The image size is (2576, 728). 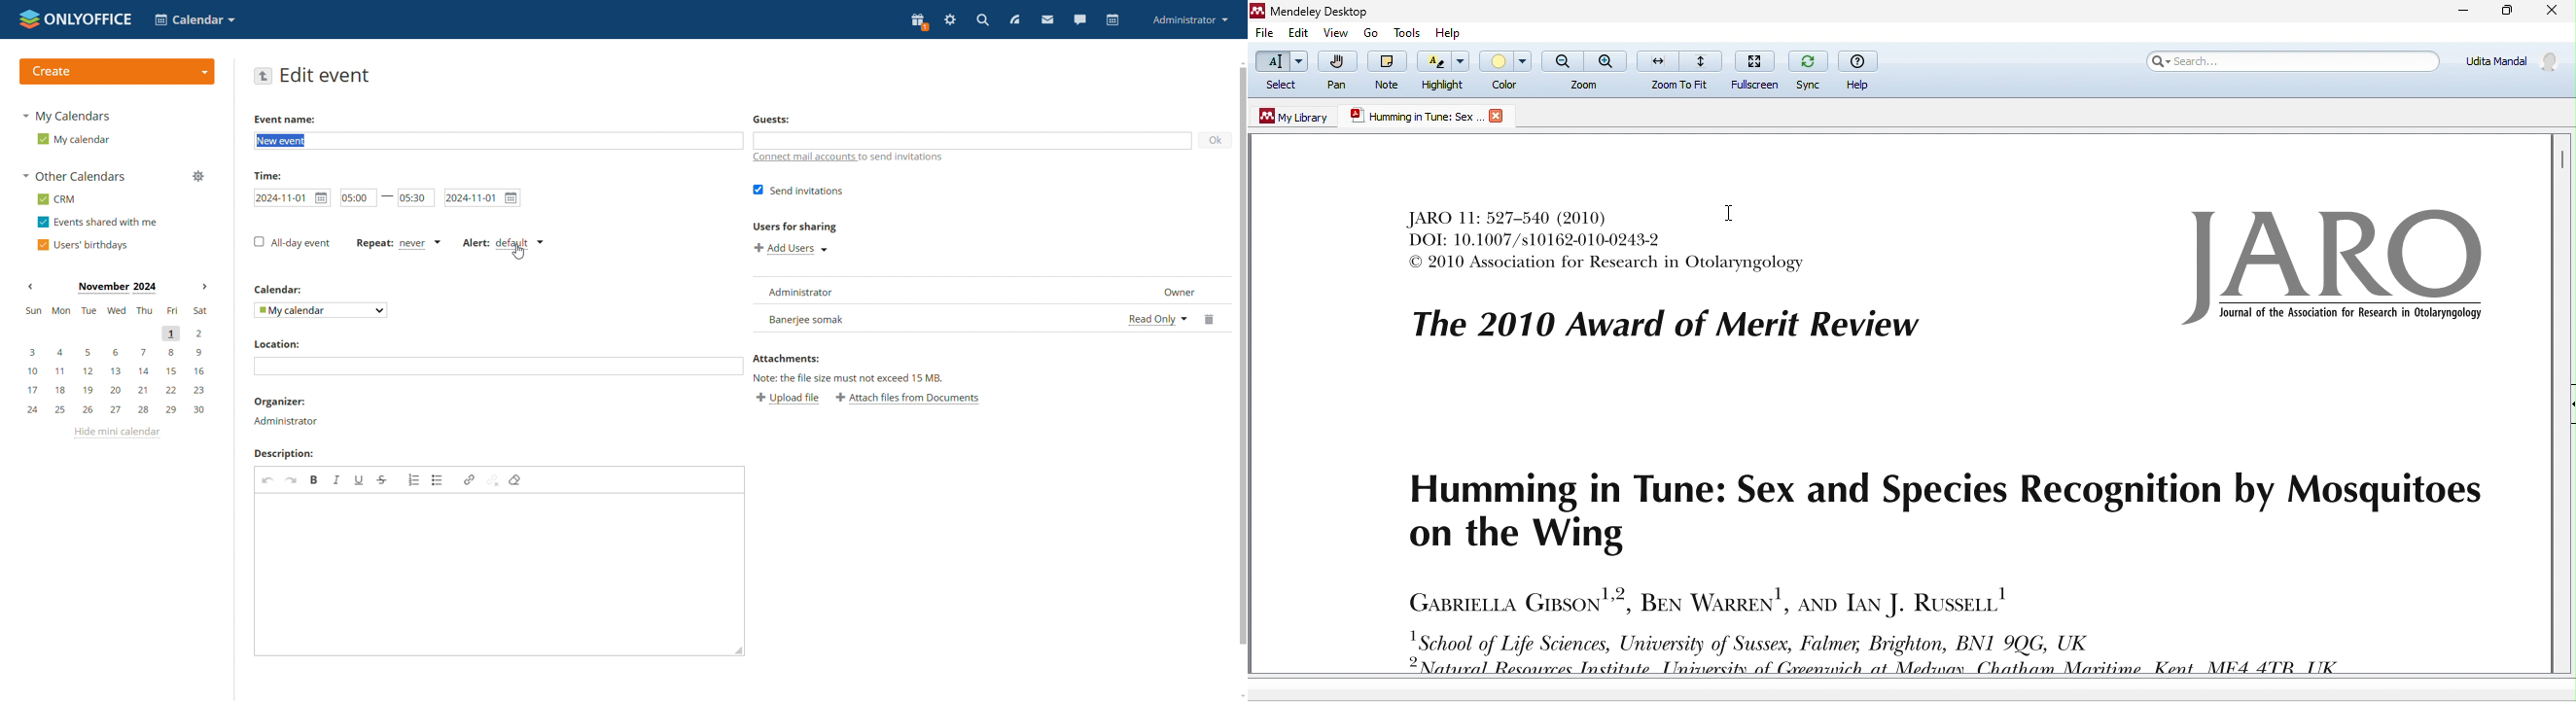 What do you see at coordinates (515, 480) in the screenshot?
I see `remove format` at bounding box center [515, 480].